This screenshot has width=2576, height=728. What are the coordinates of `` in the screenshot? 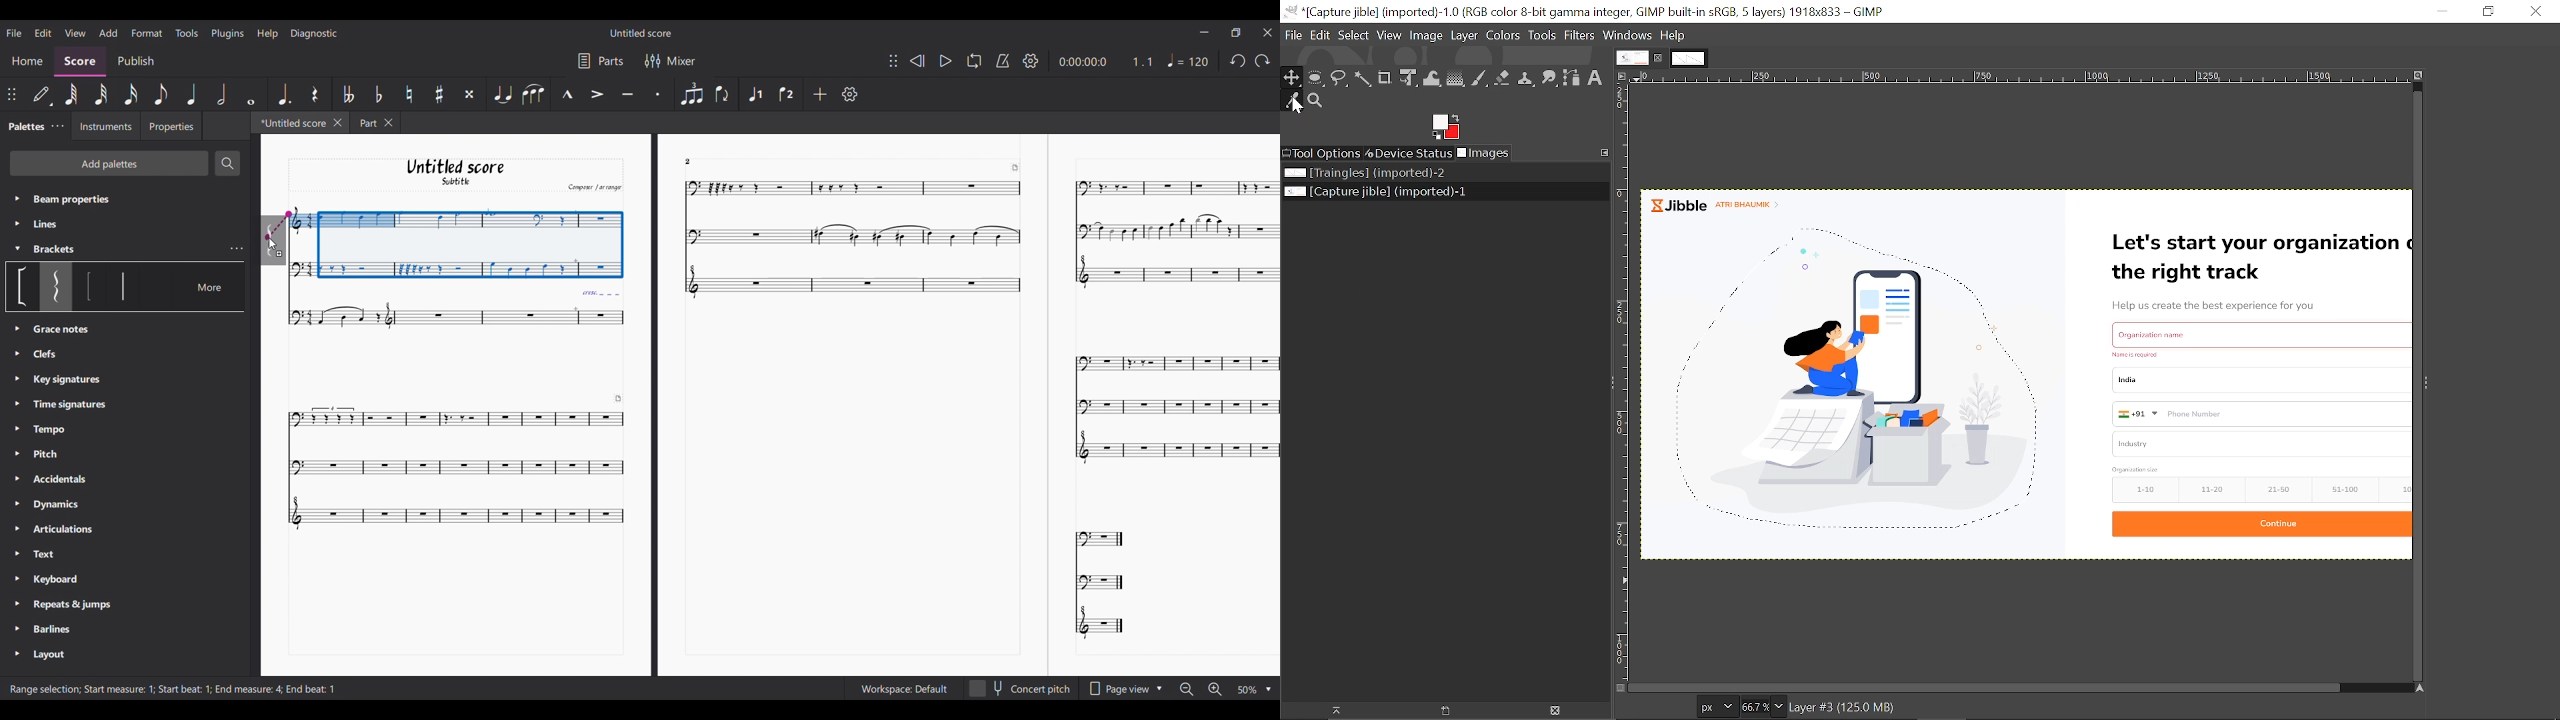 It's located at (1177, 366).